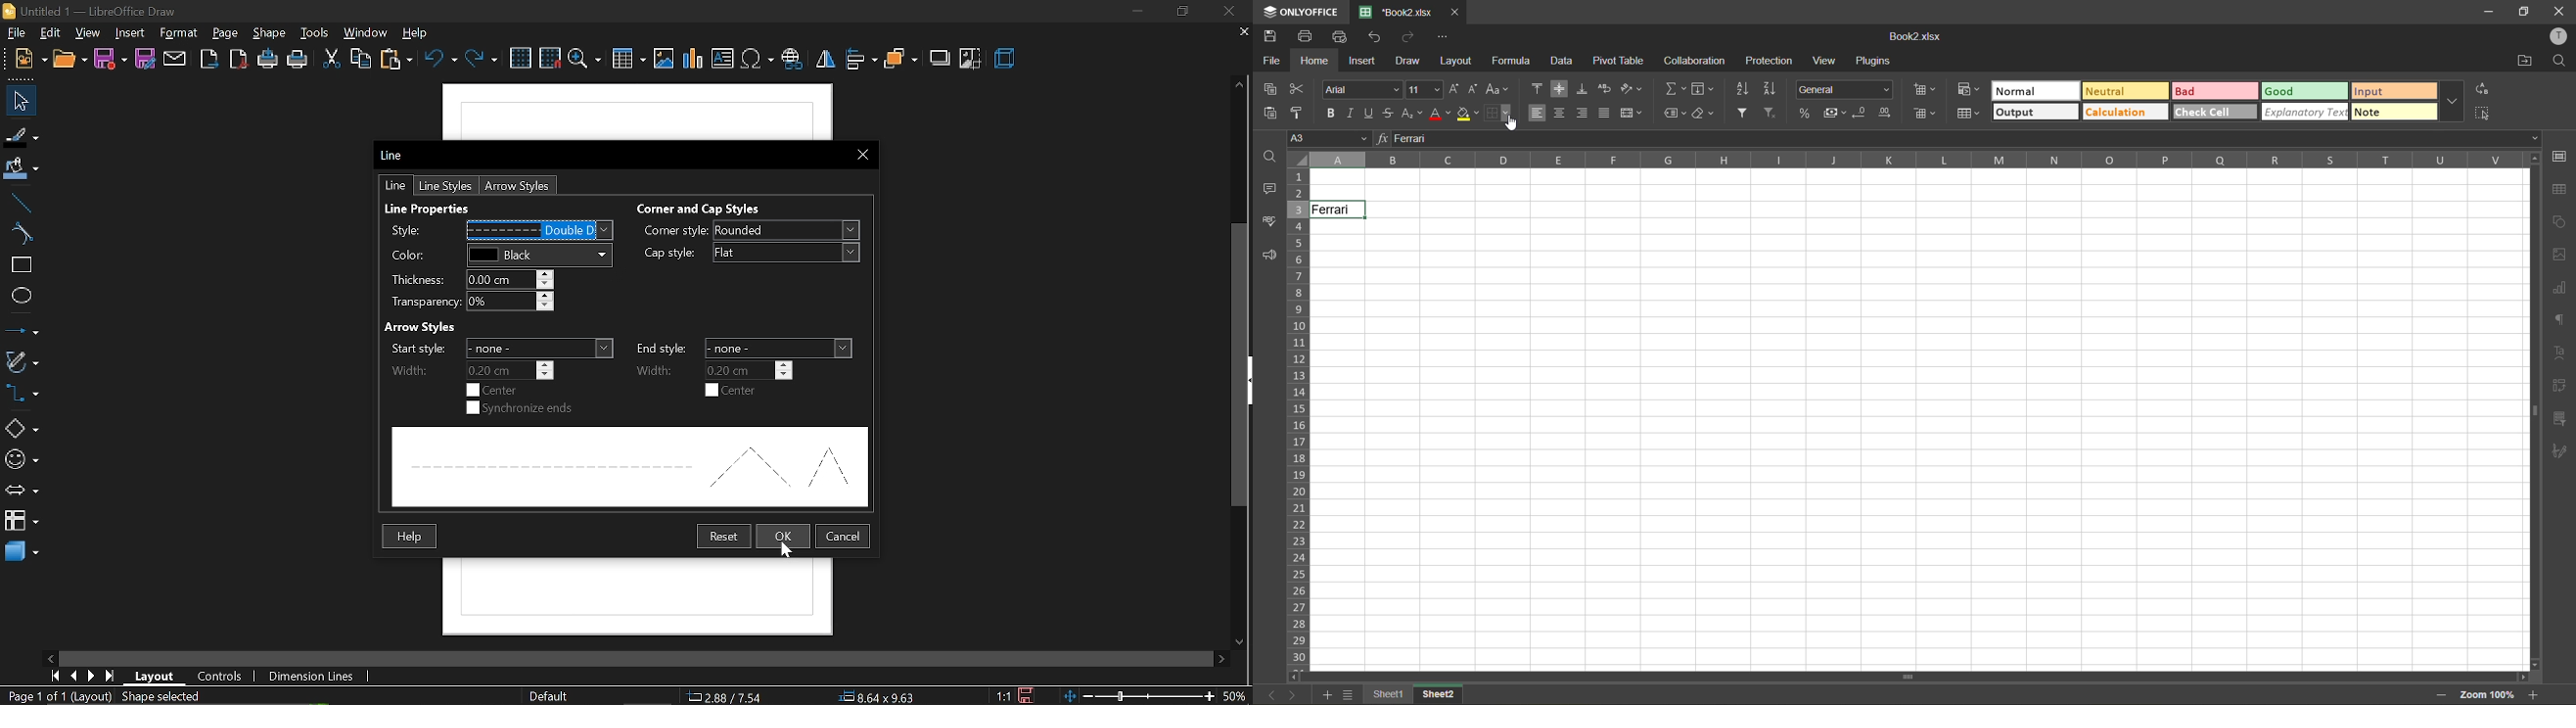 The image size is (2576, 728). What do you see at coordinates (1771, 62) in the screenshot?
I see `protection` at bounding box center [1771, 62].